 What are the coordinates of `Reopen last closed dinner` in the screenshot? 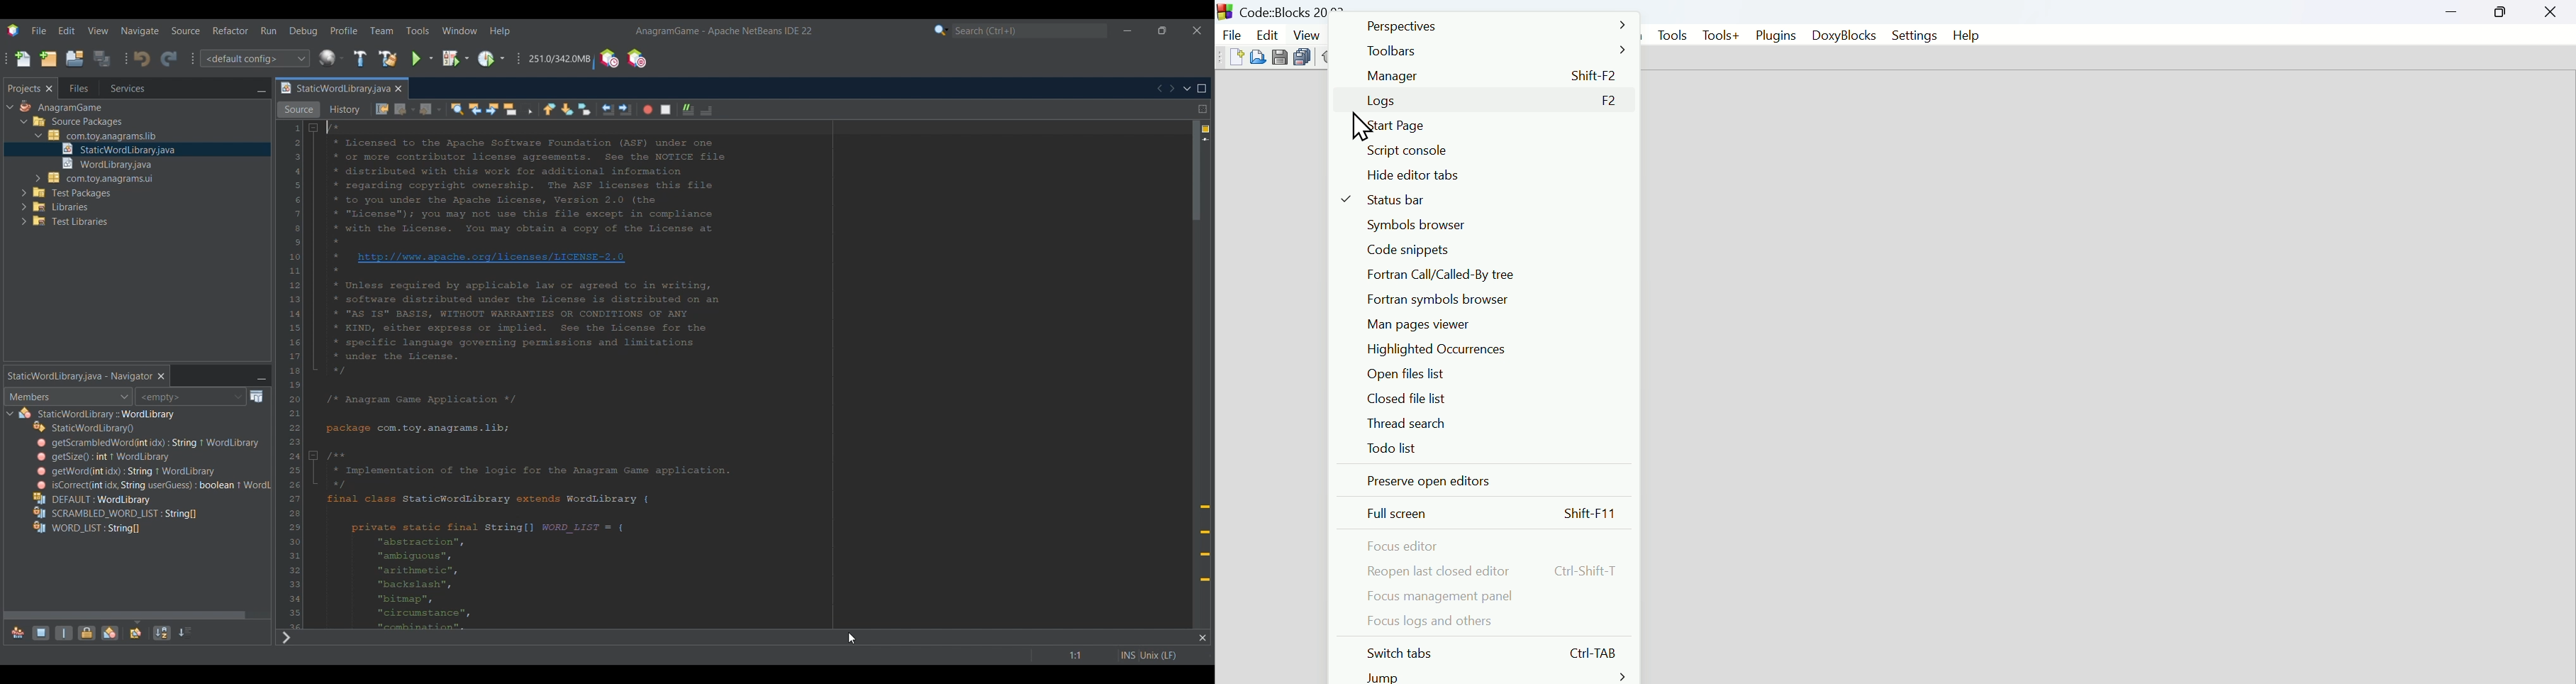 It's located at (1498, 570).